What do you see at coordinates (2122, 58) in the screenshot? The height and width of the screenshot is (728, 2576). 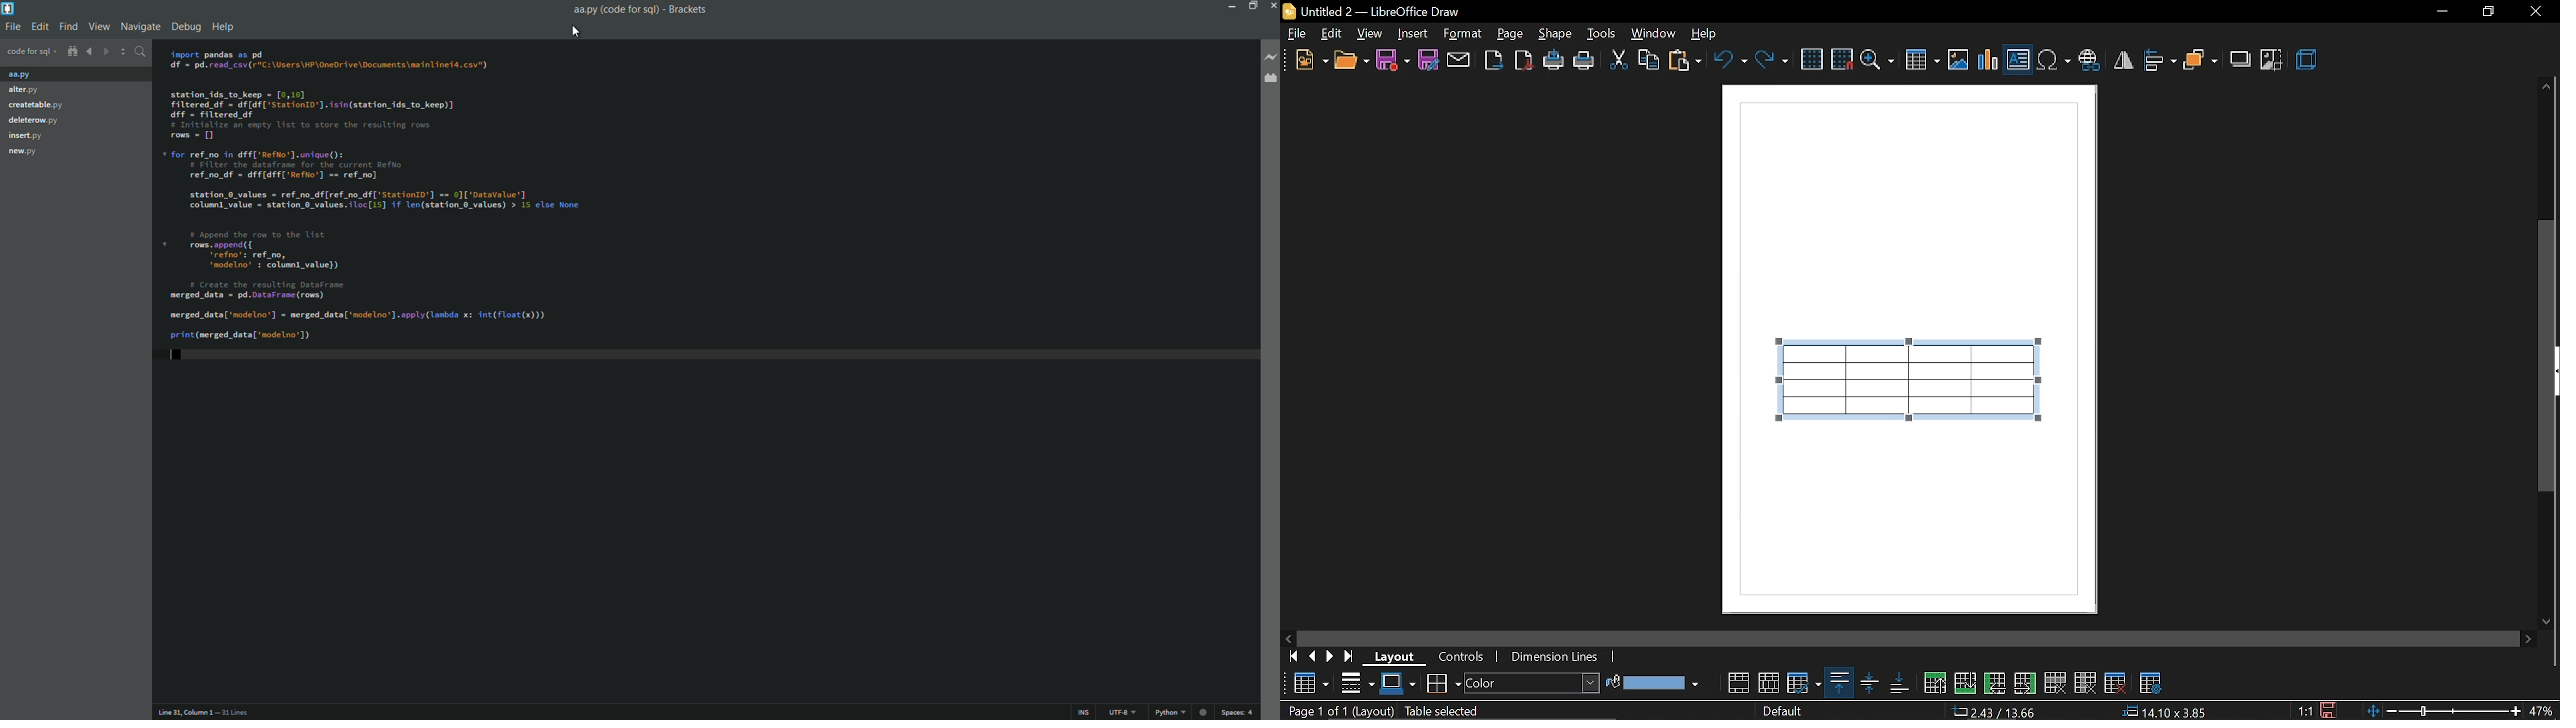 I see `flip` at bounding box center [2122, 58].